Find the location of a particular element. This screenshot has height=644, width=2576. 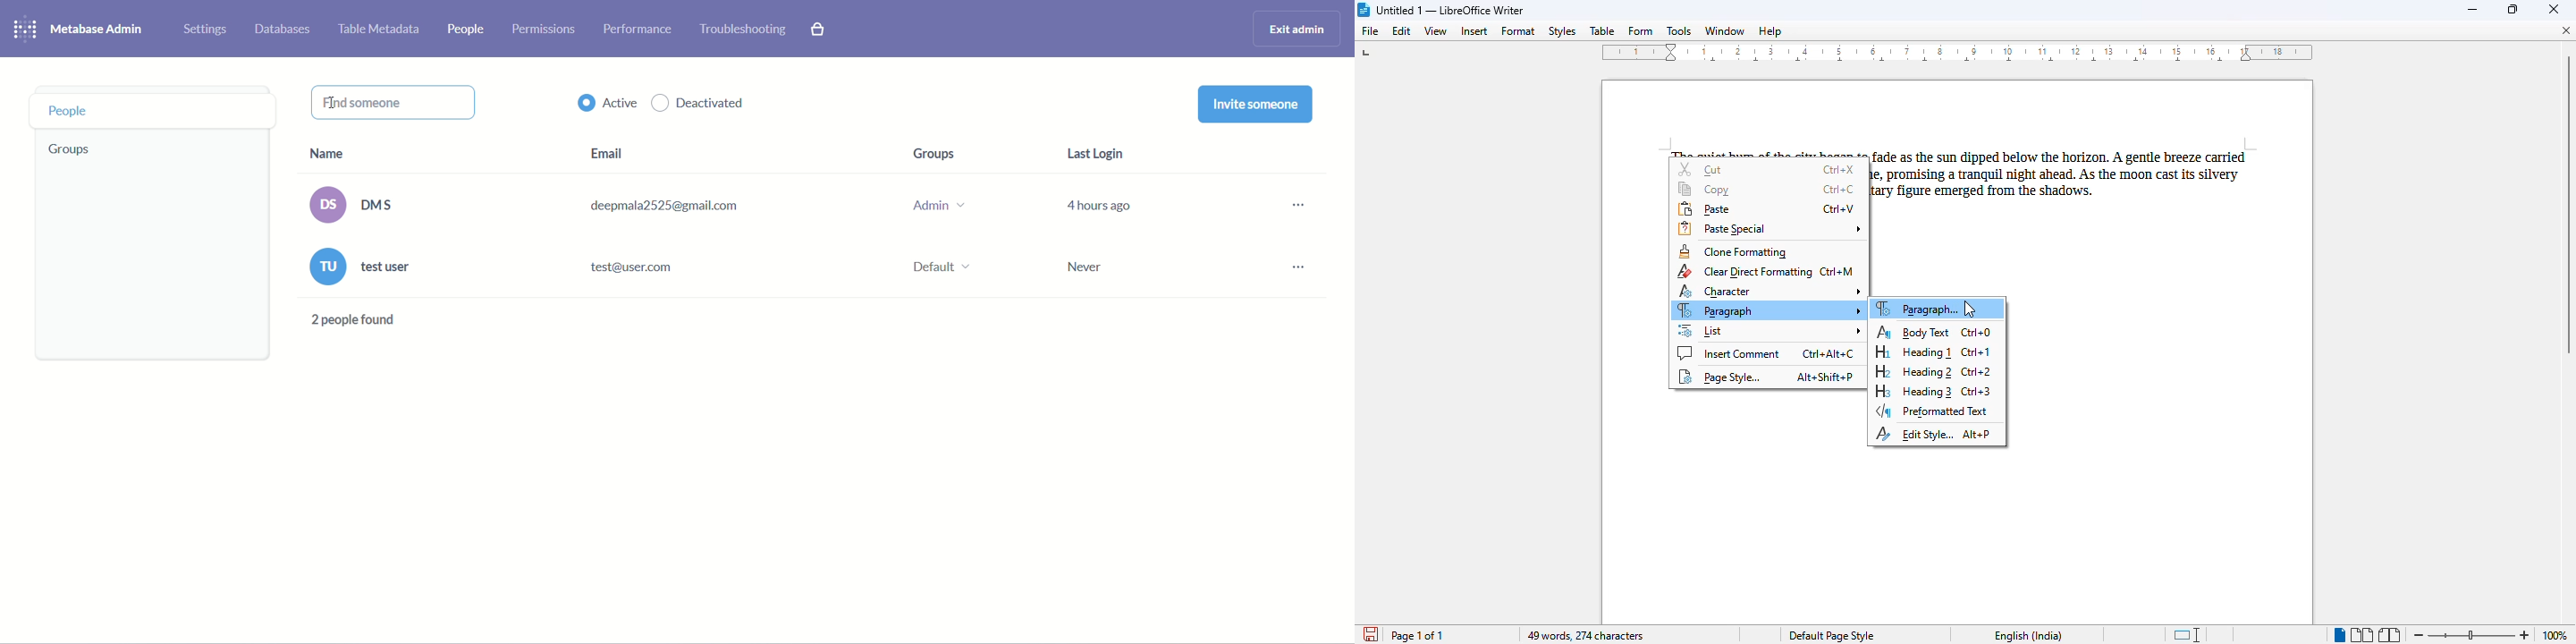

heading 2 is located at coordinates (1933, 373).